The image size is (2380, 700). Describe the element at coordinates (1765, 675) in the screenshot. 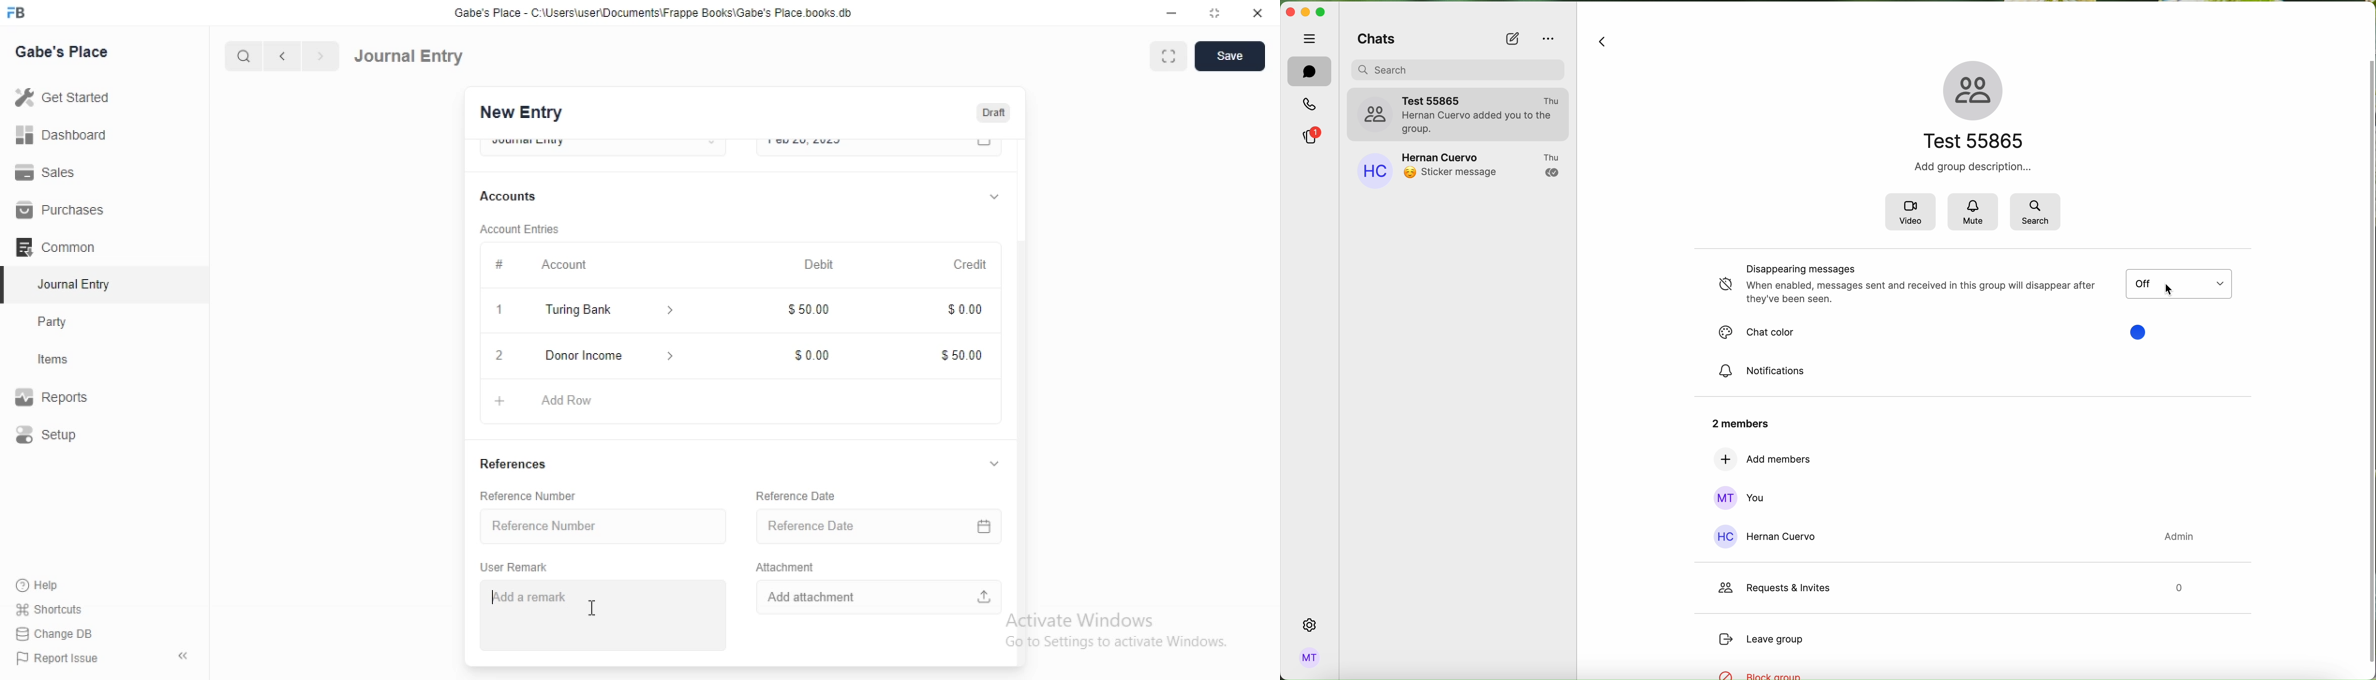

I see `block group` at that location.